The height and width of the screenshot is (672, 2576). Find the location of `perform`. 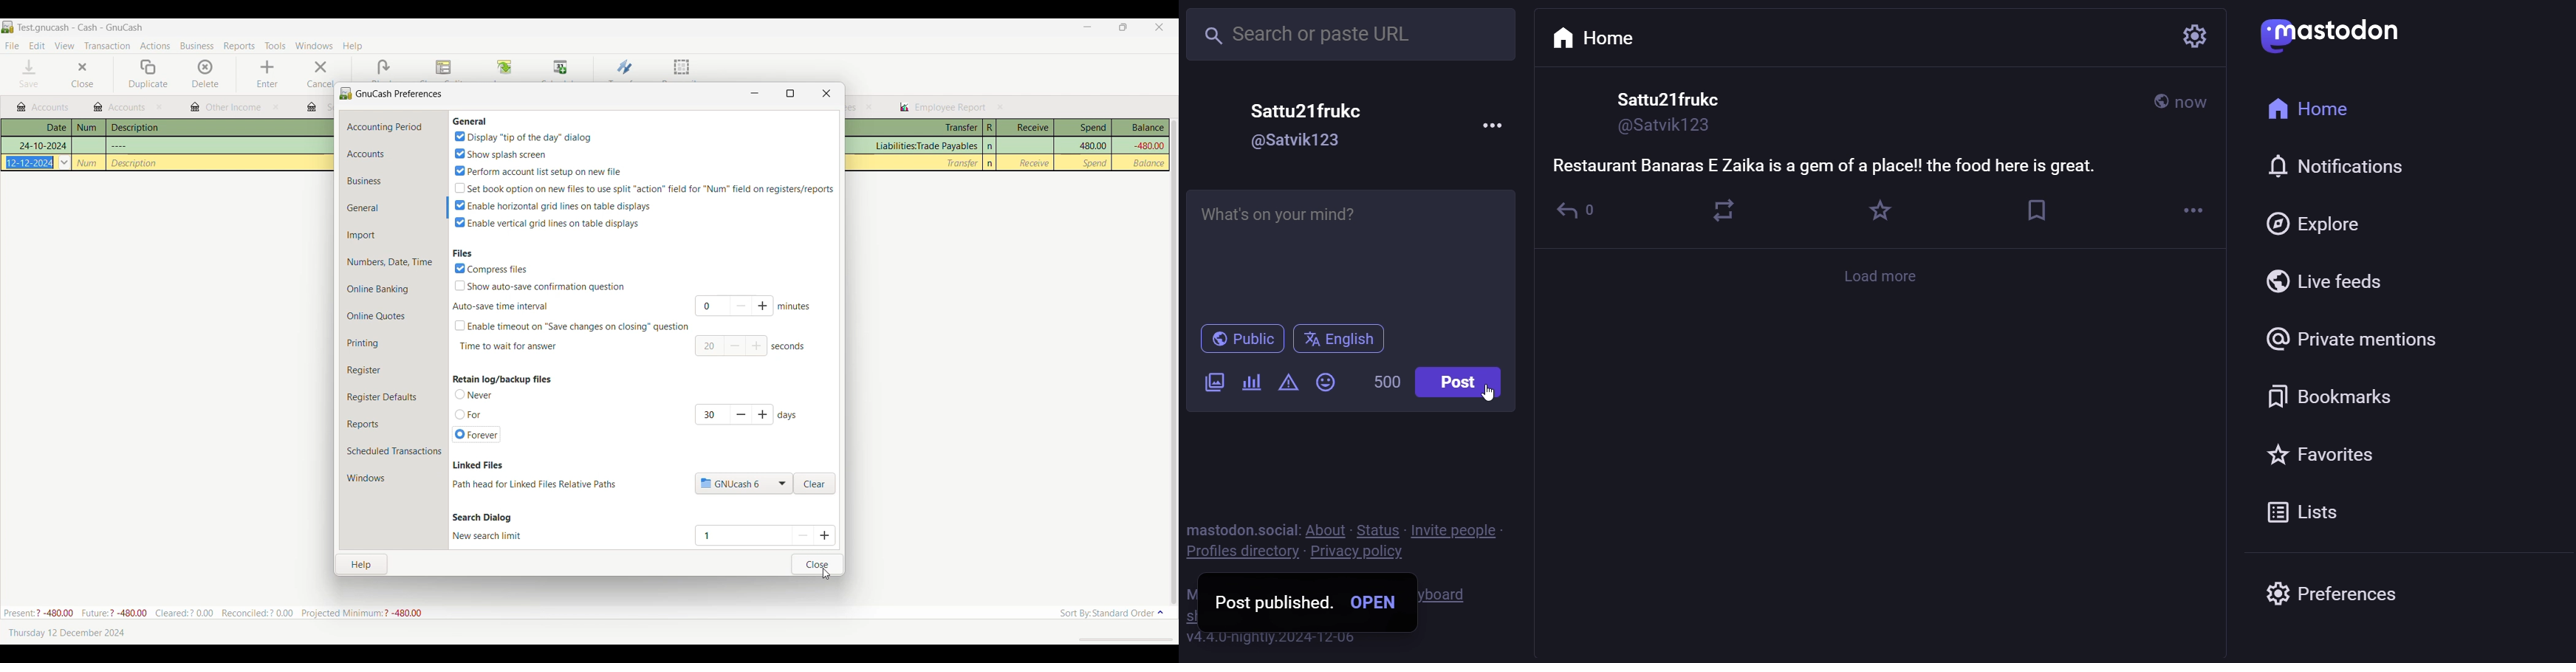

perform is located at coordinates (538, 169).